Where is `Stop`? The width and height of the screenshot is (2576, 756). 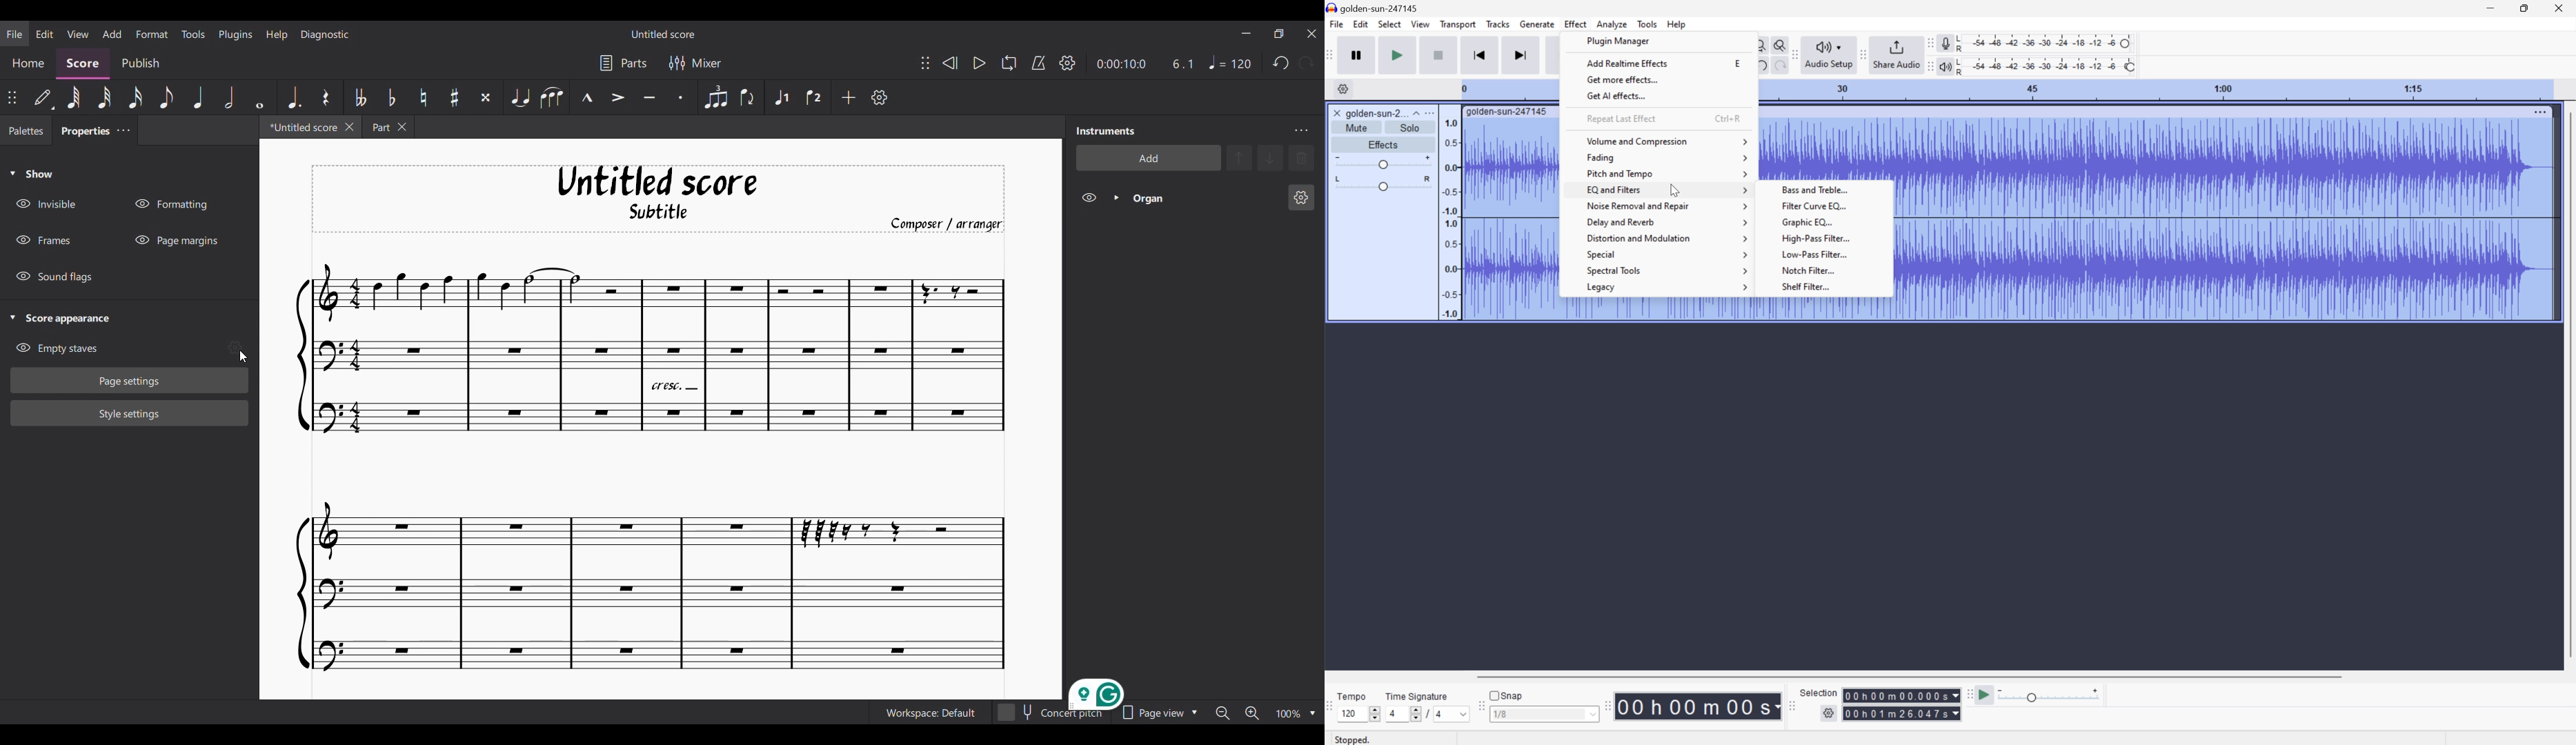
Stop is located at coordinates (1439, 55).